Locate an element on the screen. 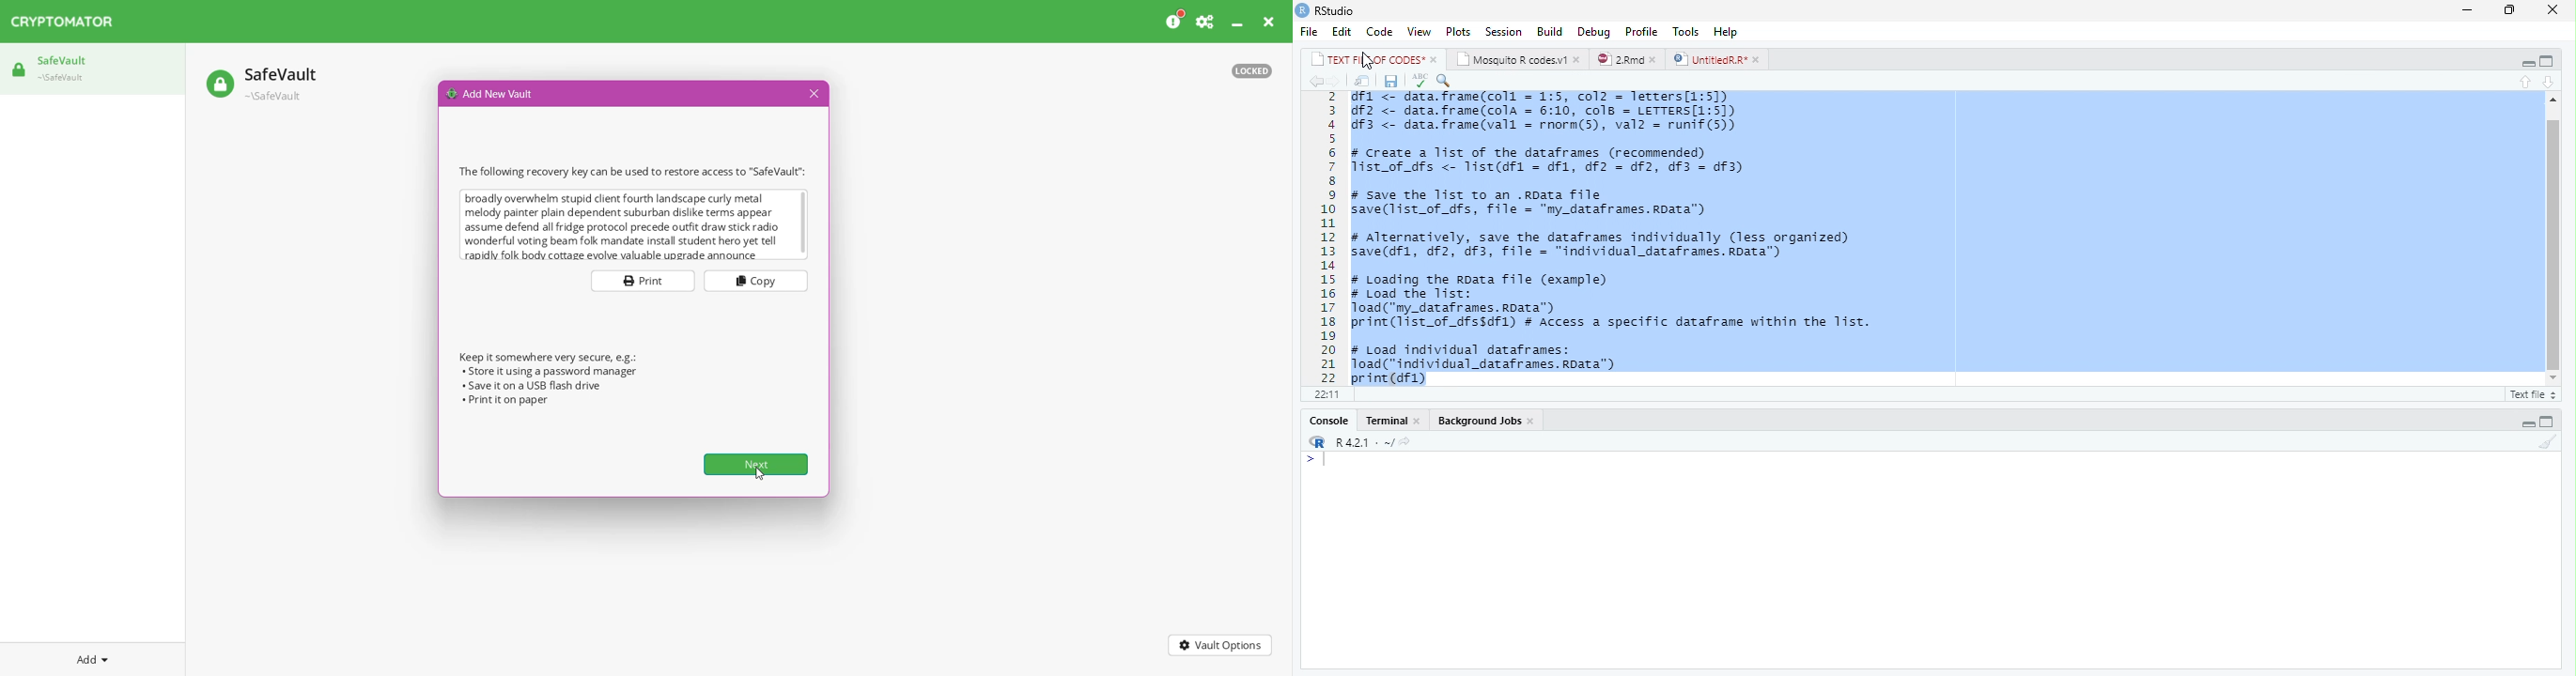 This screenshot has height=700, width=2576. Tools is located at coordinates (1688, 31).